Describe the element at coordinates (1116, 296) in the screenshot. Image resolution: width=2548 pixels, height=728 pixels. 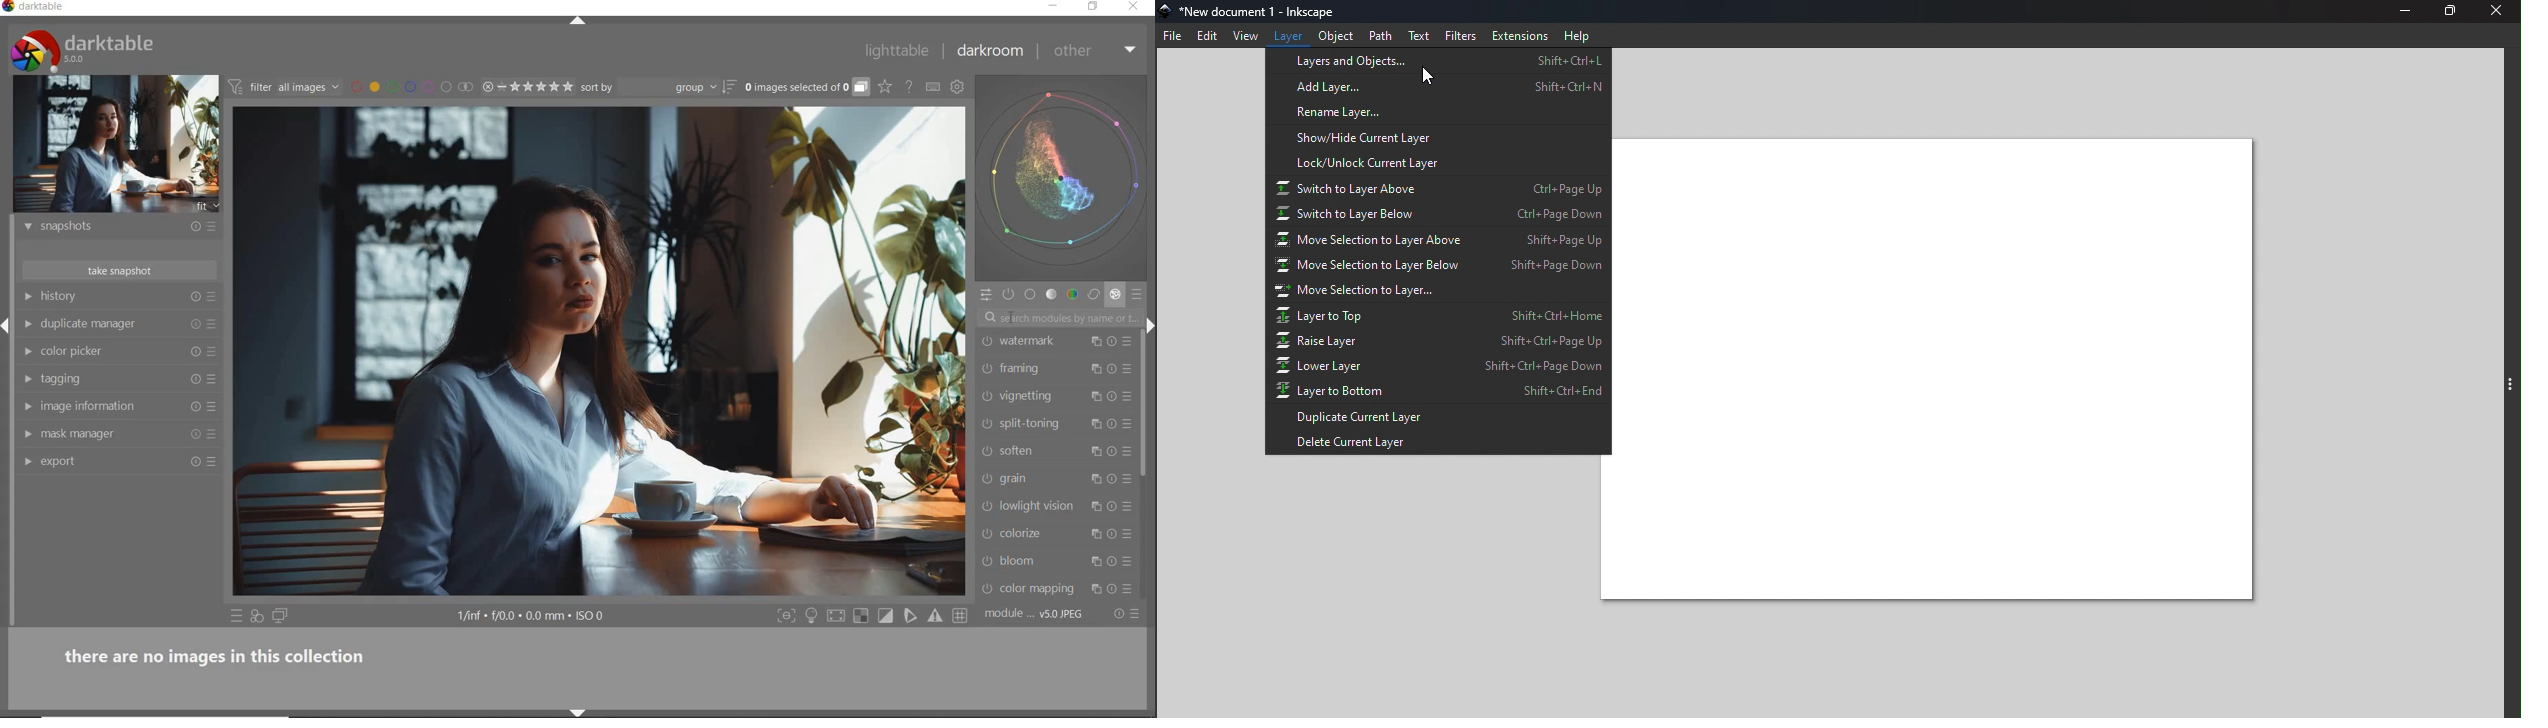
I see `effect` at that location.